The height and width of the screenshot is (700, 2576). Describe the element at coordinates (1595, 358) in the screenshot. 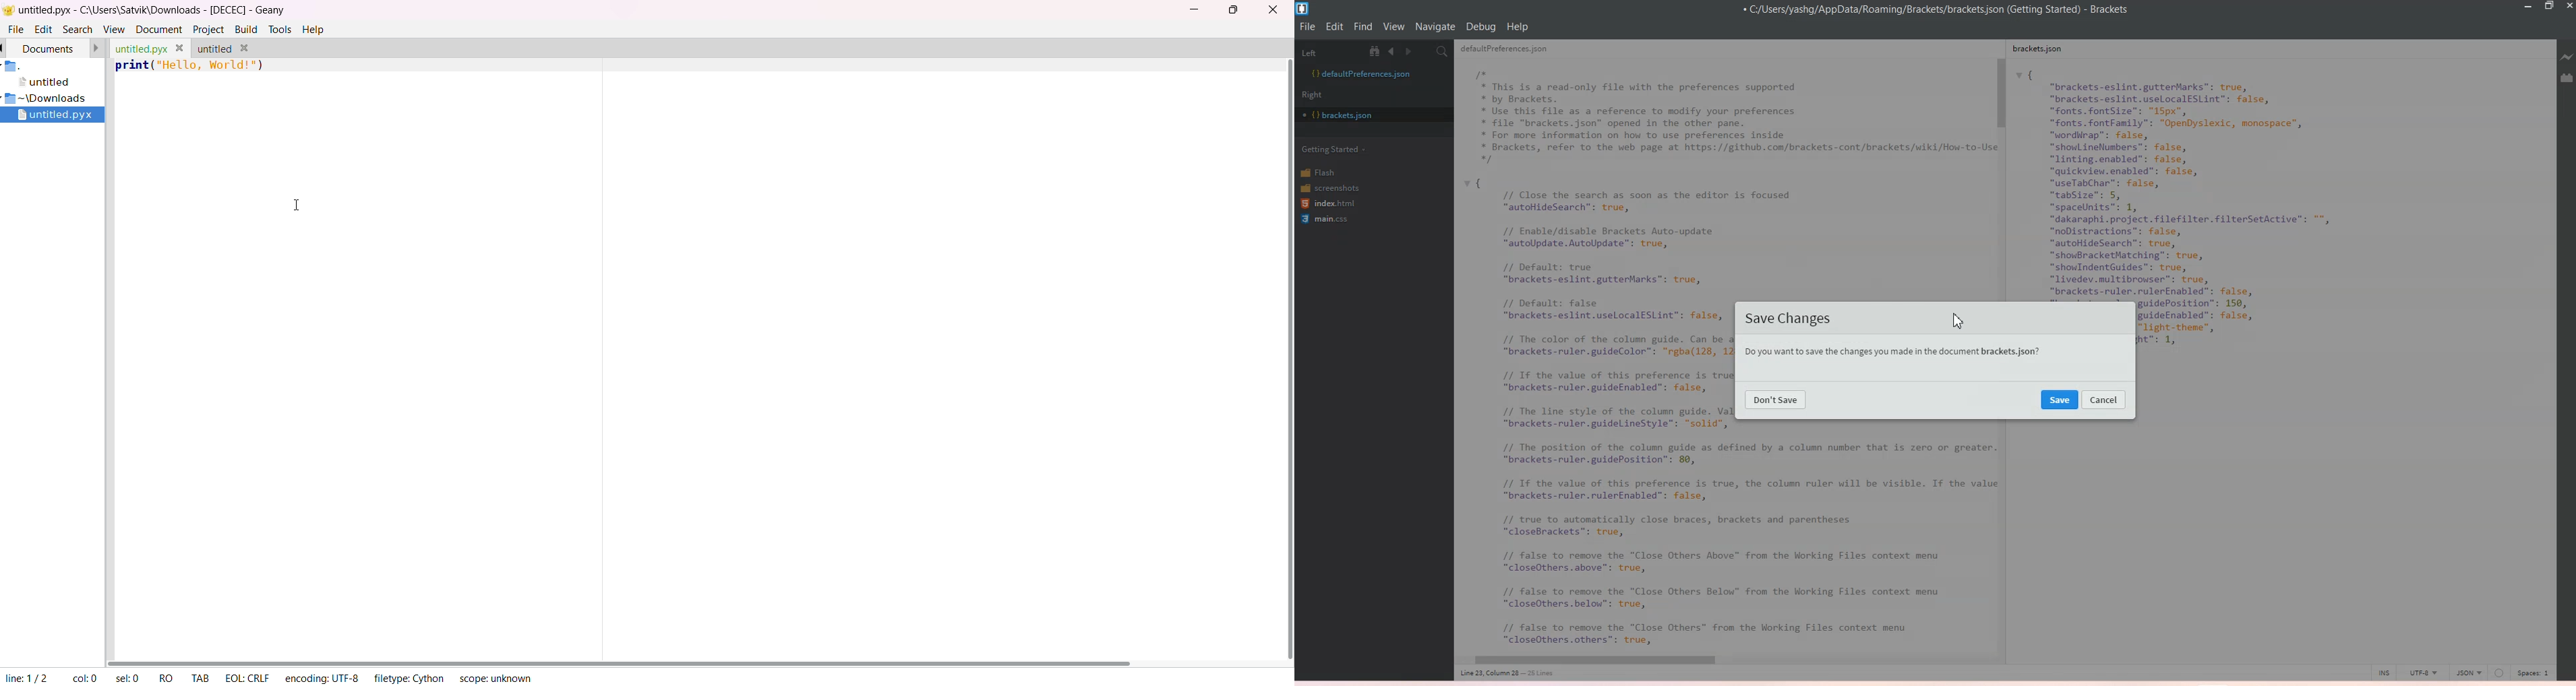

I see `defaultPreferences.json

I”

* This is a read-only file with the preferences supported

* by Brackets.

* Use this file as a reference to modify your preferences

* file "brackets.json" opened in the other pane.

* For more information on how to use preferences inside

* Brackets, refer to the web page at https://github.com/brackets-cont/brackets/wiki/How-to-Us

*

vi

// Close the search as soon as the editor is focused
“autoHideSearch”: true,
// Enable/disable Brackets Auto-update
“autoUpdate. AutoUpdate”: true,
// Default: true
“brackets-eslint.gutterMarks”: true,
// Default: false
“brackets-eslint.uselocalESLint": false,
// The color of the column guide. Can be any valid CSS Color value.
“brackets-ruler.guideColor”: "rgba(128, 128, 128, 0.5)",
// Tf the value of this preference is true, the column guide will be visible. Tf the val.
“brackets-ruler.guideEnabled”: false,
// The line style of the column guide. Values can be one of the following: "solid", "dott
“brackets-ruler.guidelineStyle": "solid",
// The position of the column guide as defined by a column number that is zero or greater
“brackets-ruler.guidePosition”: 80,
// Tf the value of this preference is true, the column ruler will be visible. Tf the val.
“brackets-ruler.rulerEnabled”: false,
// true to automatically close braces, brackets and parentheses
“closeBrackets”: true,
// false to remove the "Close Others Above” from the Working Files context menu
“closeOthers.above”: true,
// false to remove the "Close Others Below” from the Working Files context menu
“closeOthers.below": true,
// false to remove the "Close Others” from the Working Files context menu
“closeOthers.others”: true,` at that location.